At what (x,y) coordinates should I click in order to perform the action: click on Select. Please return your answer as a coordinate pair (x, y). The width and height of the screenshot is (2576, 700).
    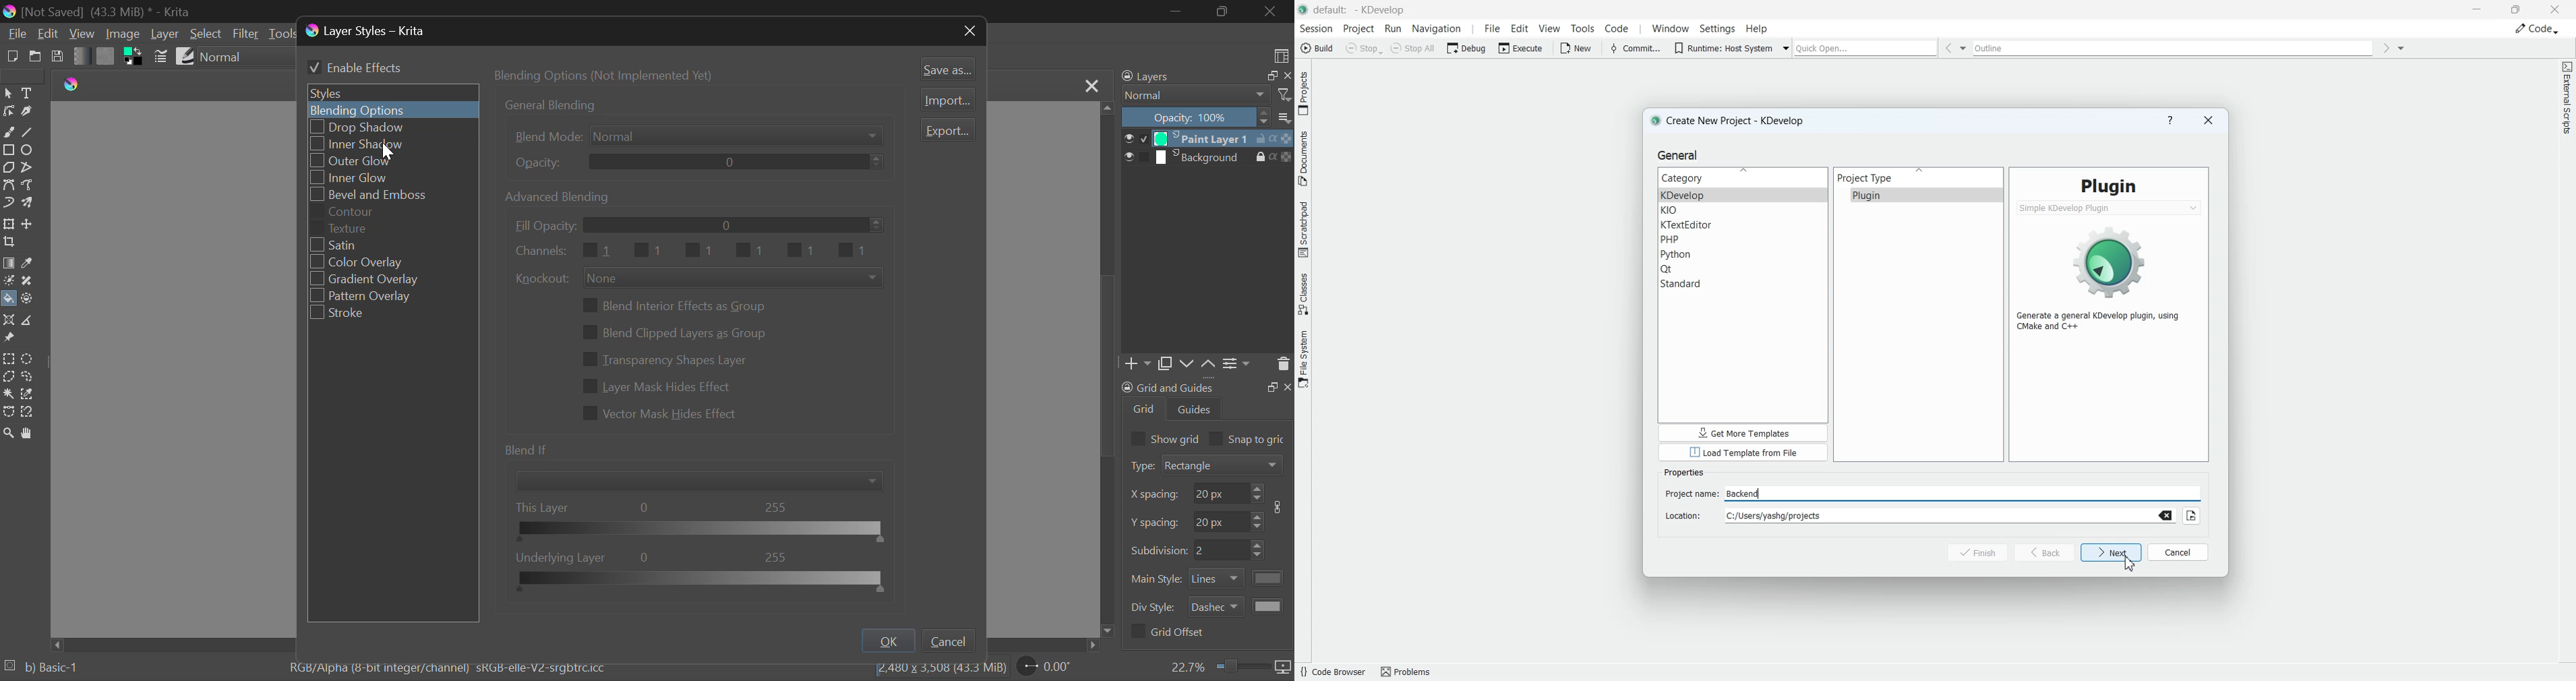
    Looking at the image, I should click on (206, 34).